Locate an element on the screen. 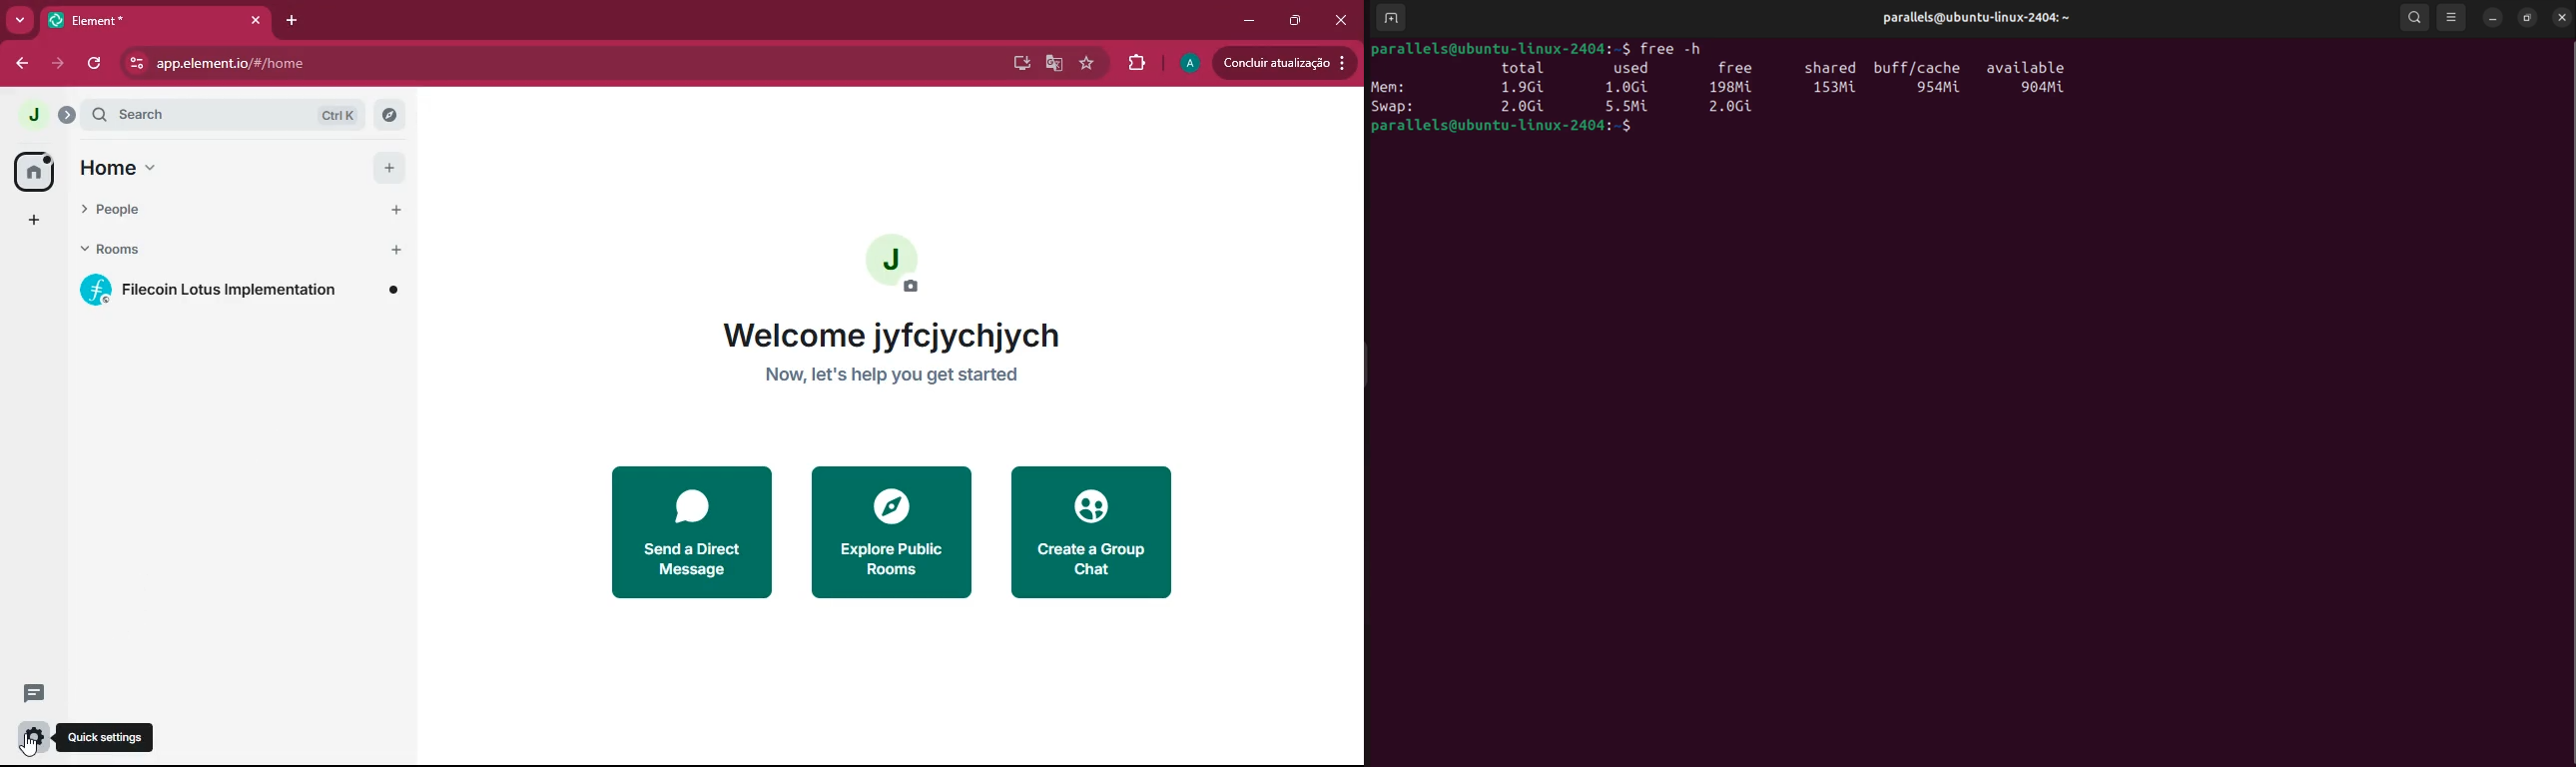  app.element.io/#/home is located at coordinates (334, 64).